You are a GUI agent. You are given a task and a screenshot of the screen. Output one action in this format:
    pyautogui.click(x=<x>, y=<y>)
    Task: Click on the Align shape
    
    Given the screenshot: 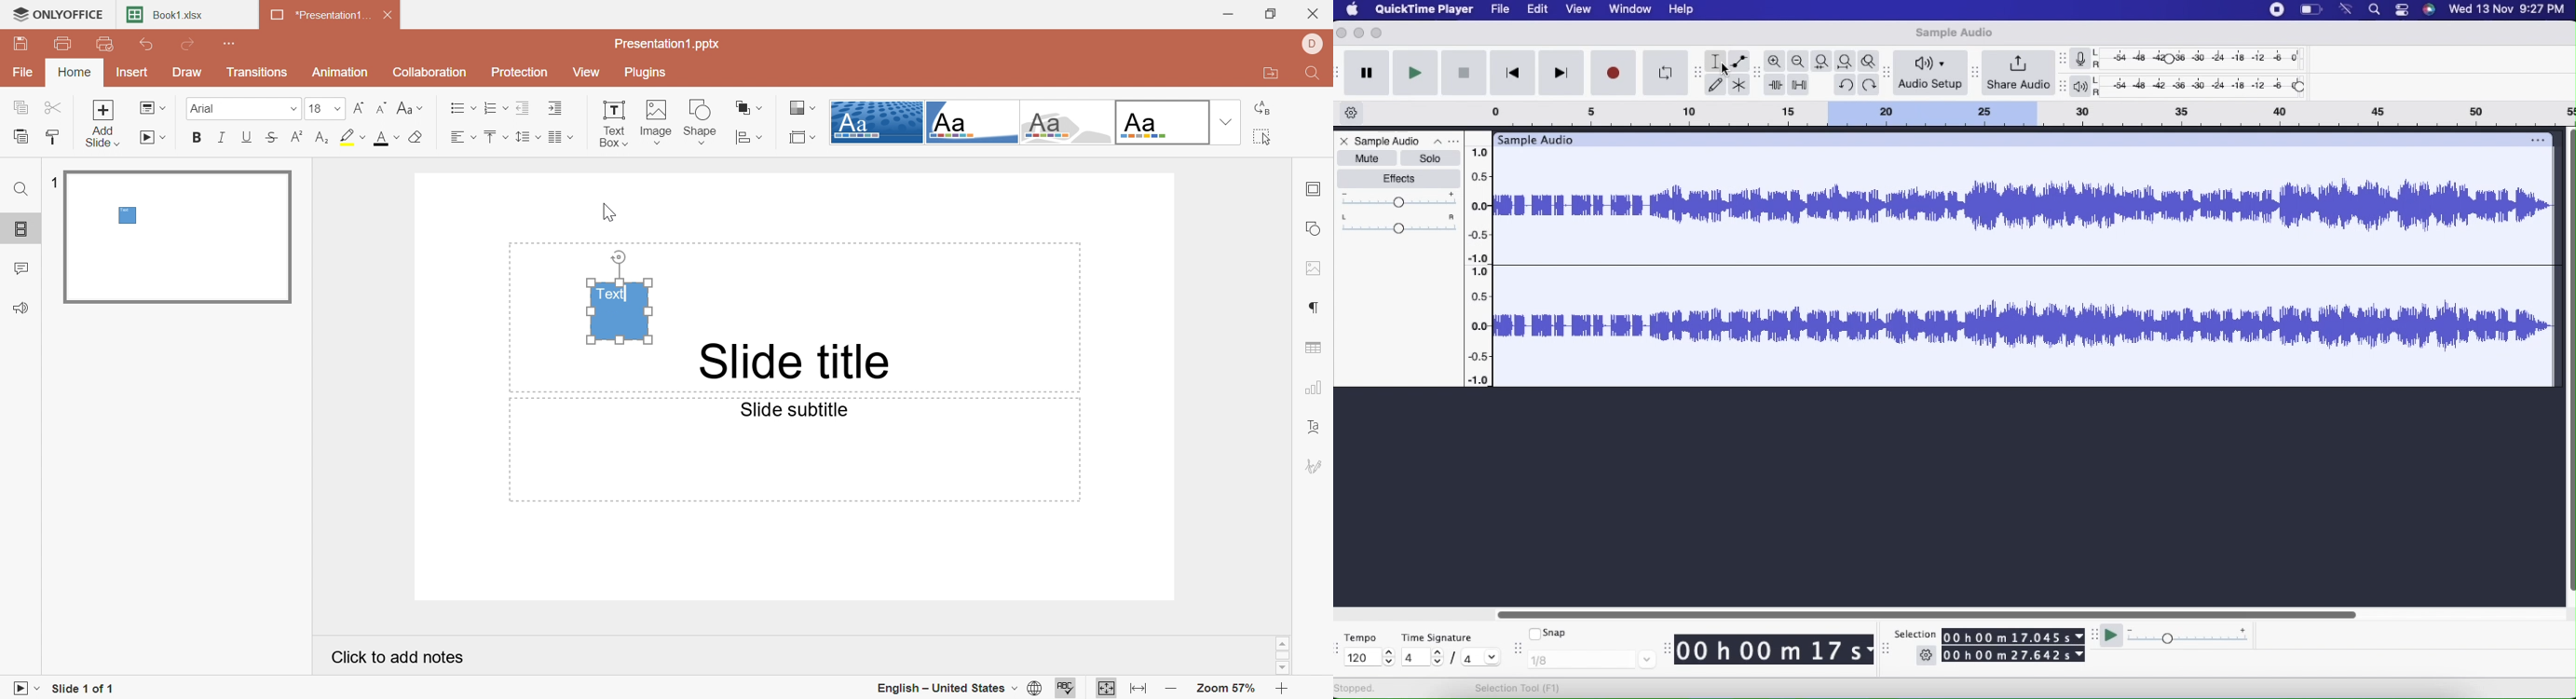 What is the action you would take?
    pyautogui.click(x=749, y=138)
    